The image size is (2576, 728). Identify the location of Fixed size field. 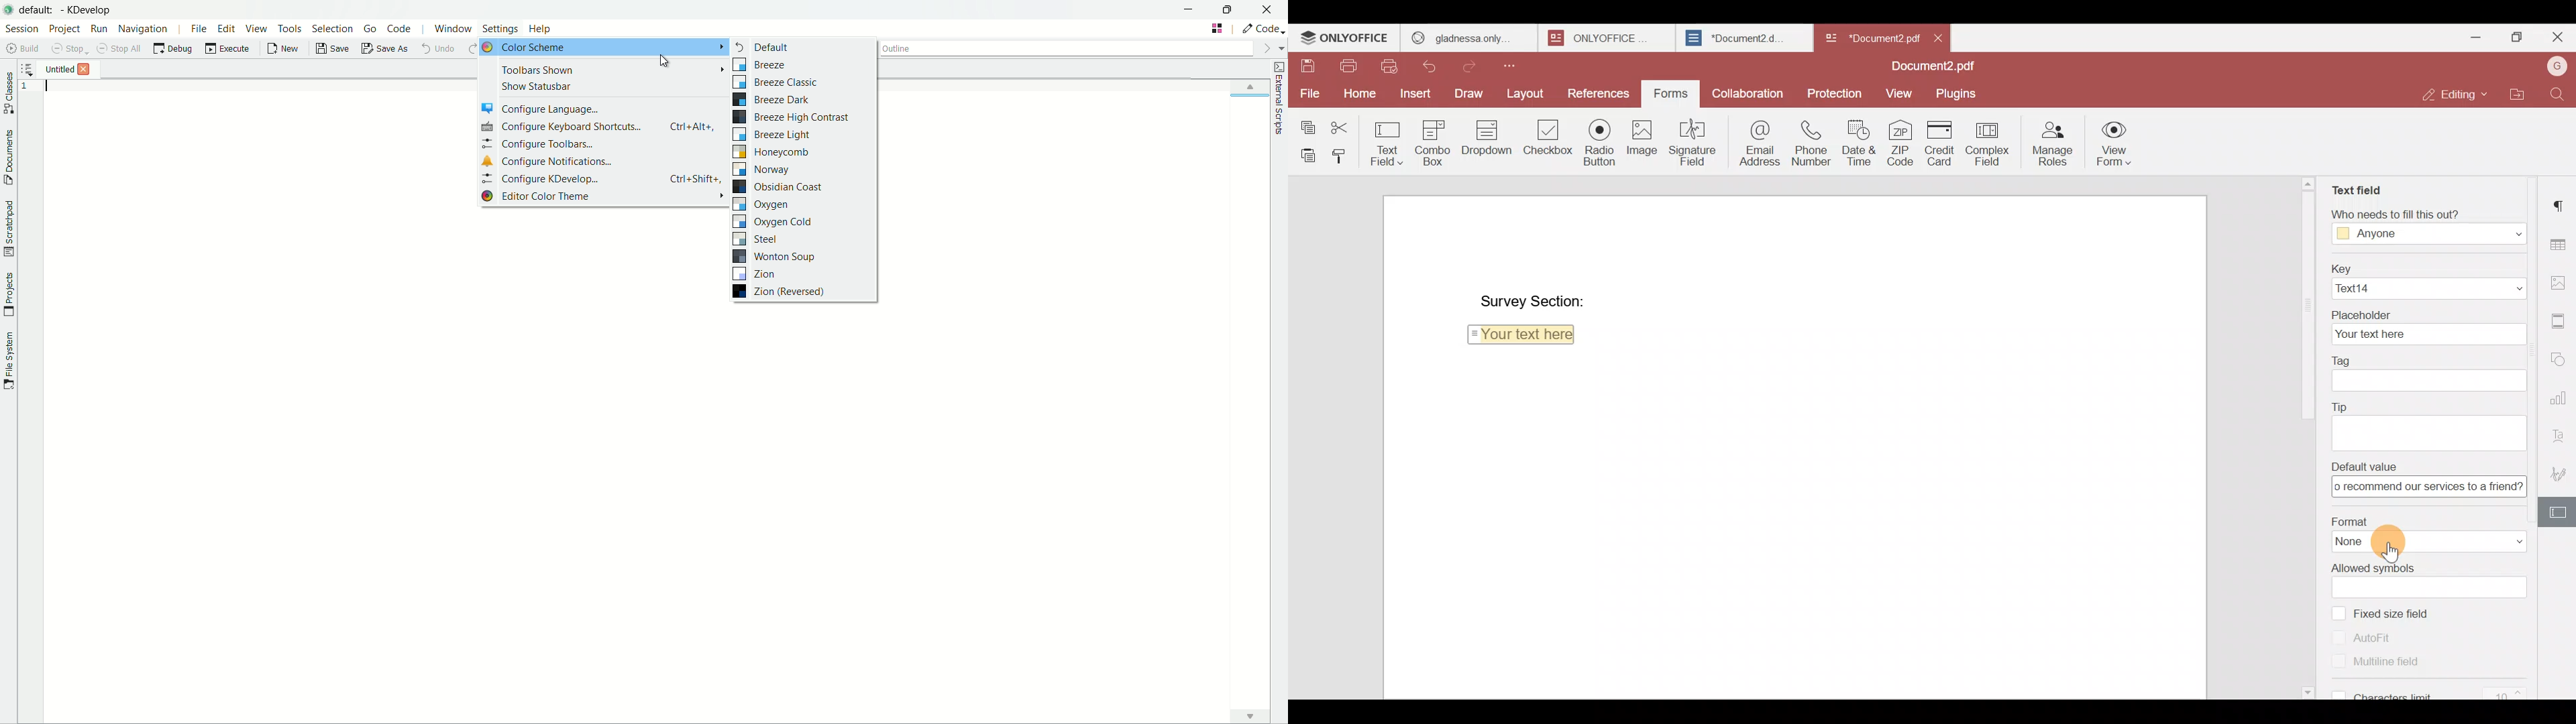
(2398, 612).